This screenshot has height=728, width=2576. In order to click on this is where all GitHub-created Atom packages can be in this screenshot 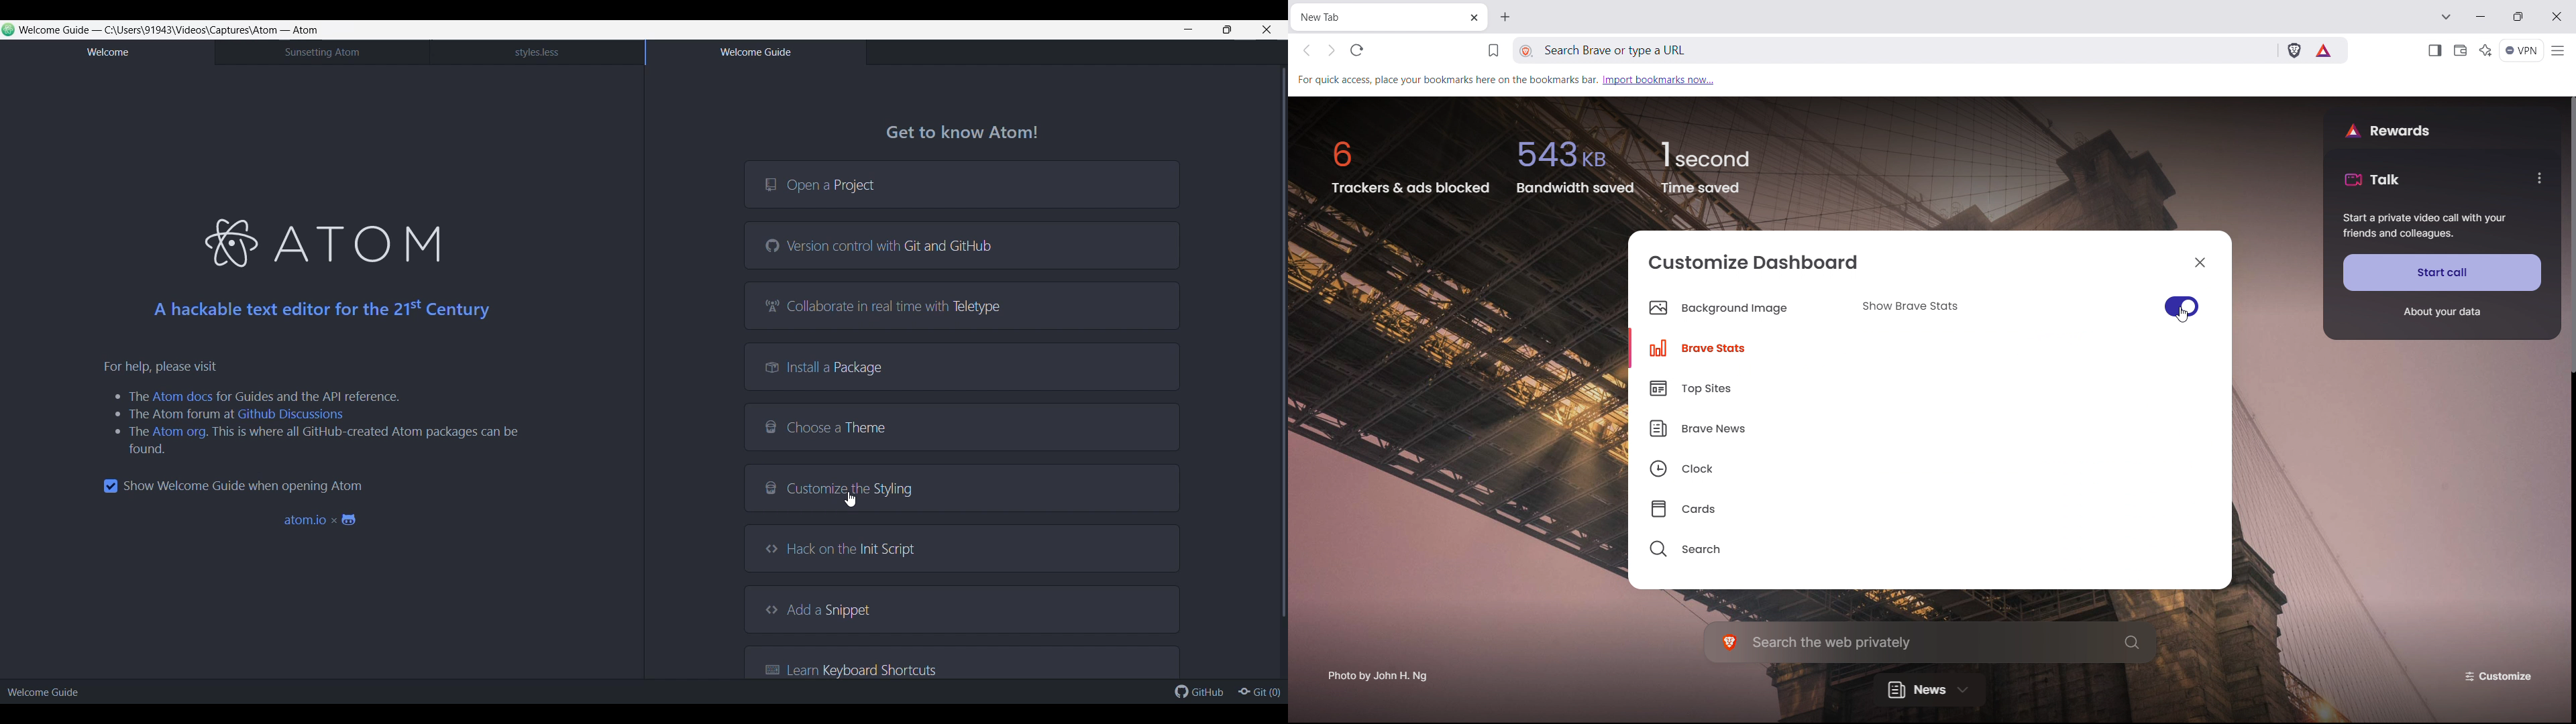, I will do `click(372, 434)`.